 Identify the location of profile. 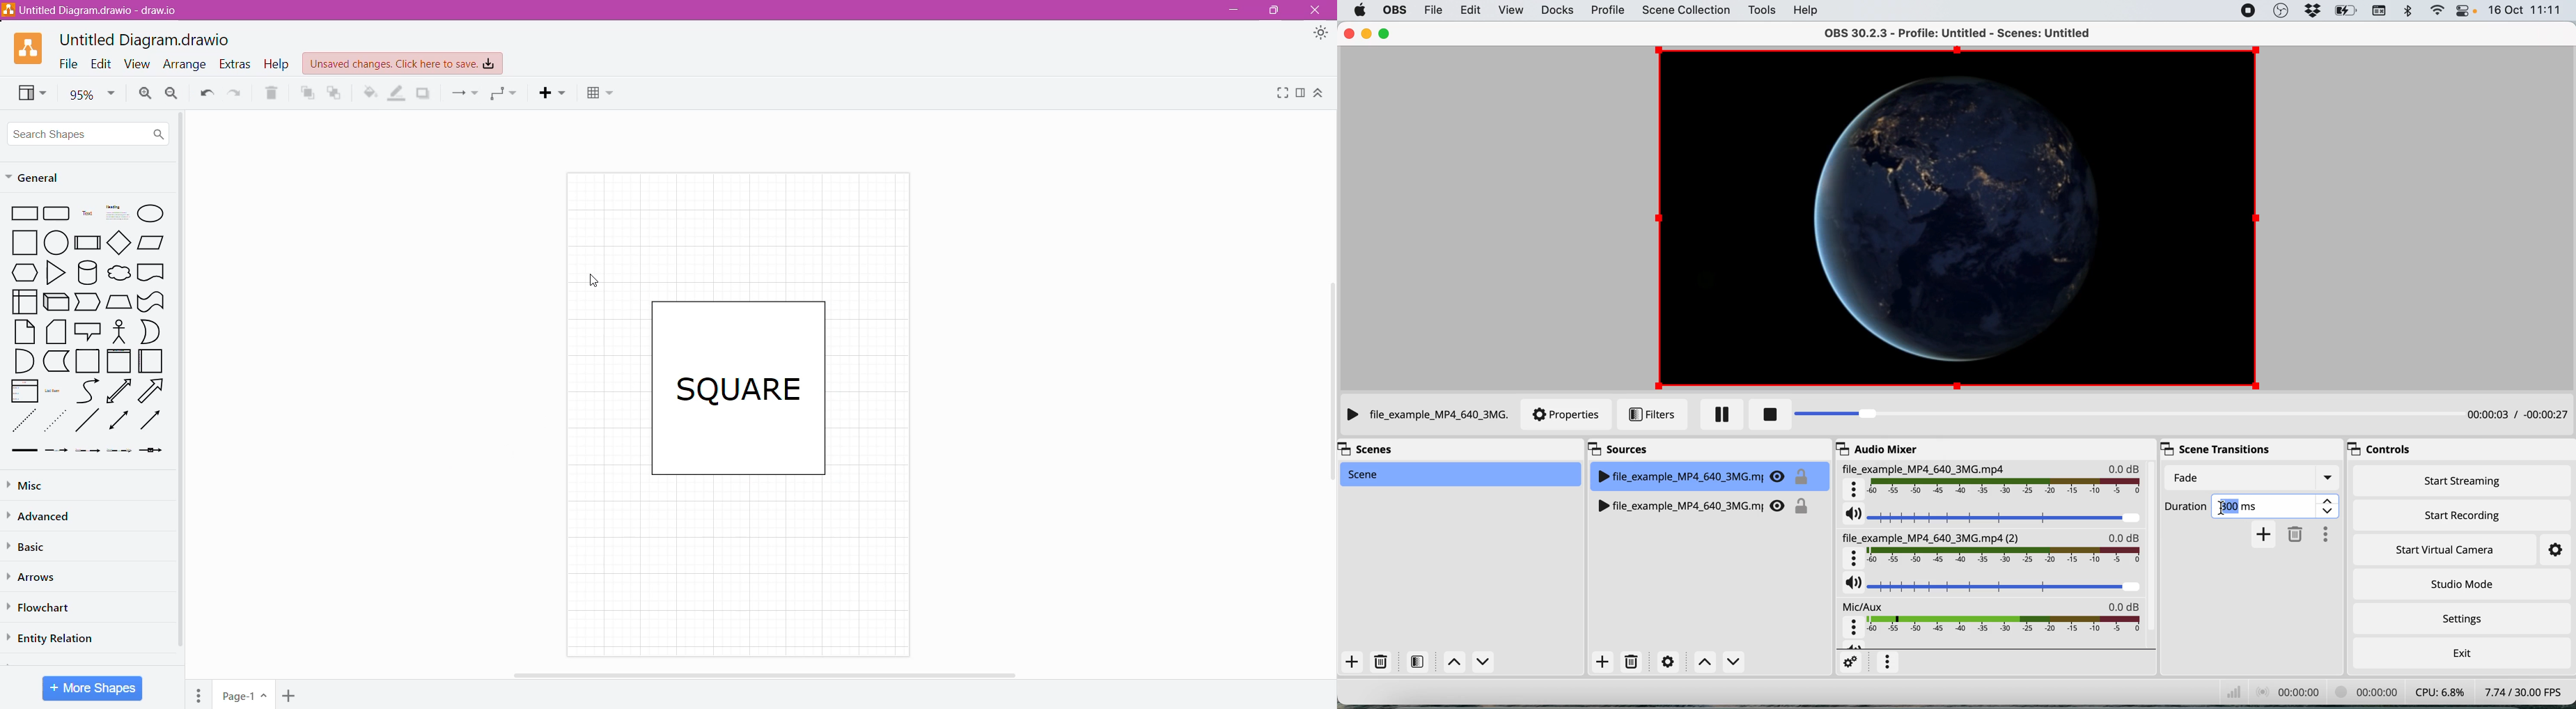
(1607, 12).